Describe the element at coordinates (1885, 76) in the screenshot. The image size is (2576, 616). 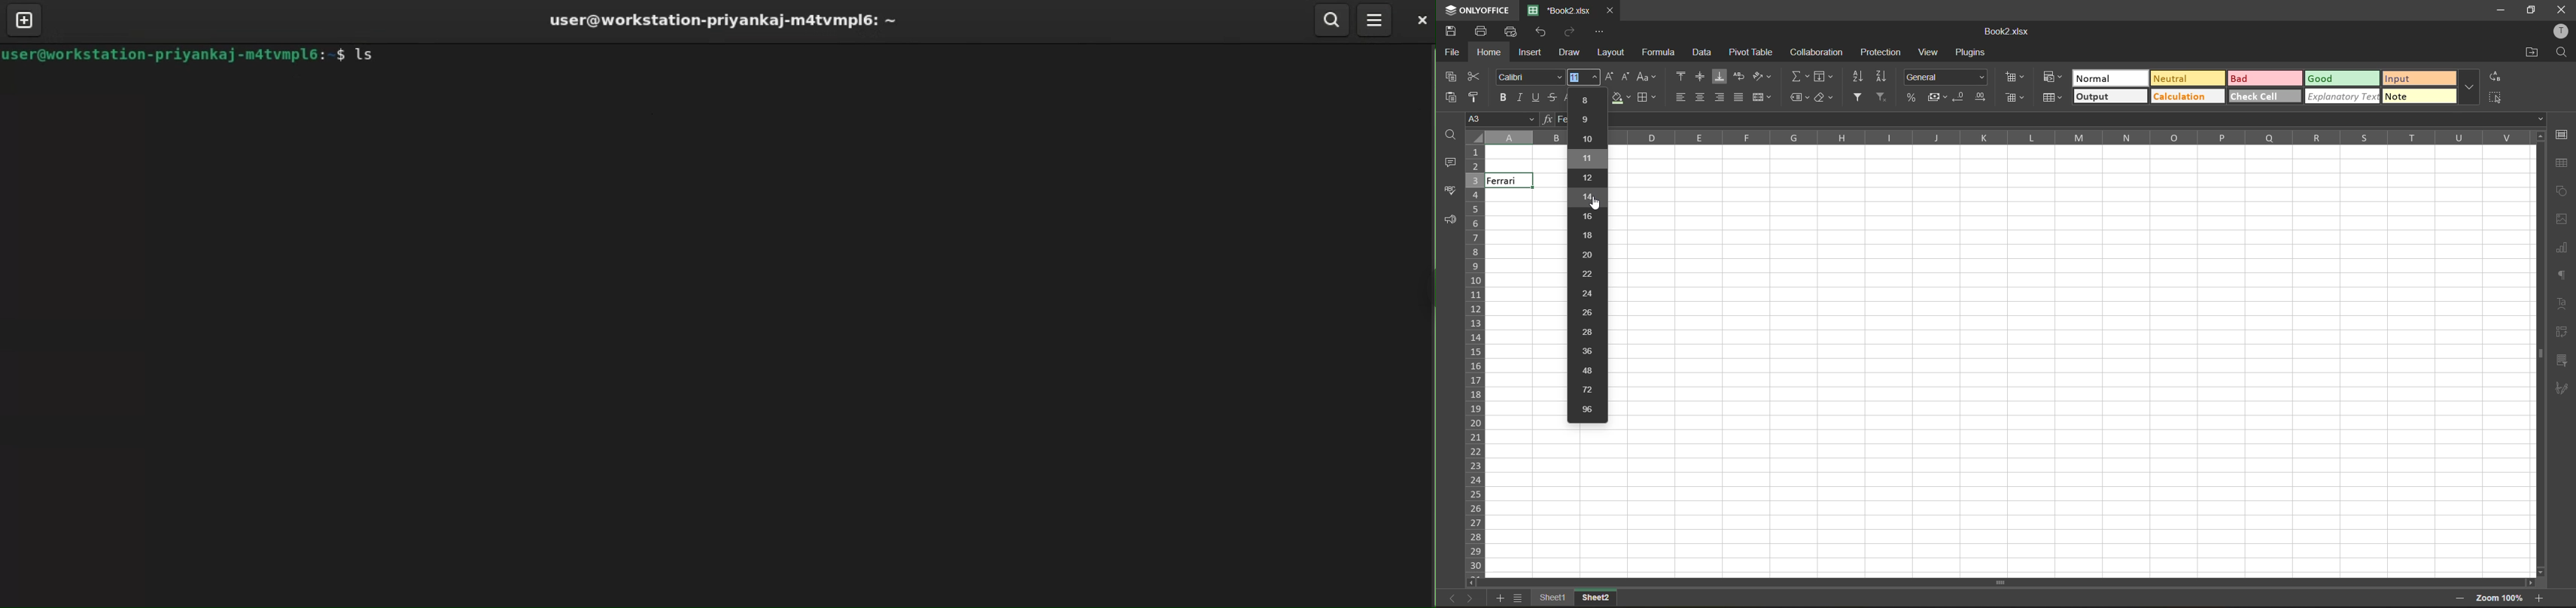
I see `sort descending` at that location.